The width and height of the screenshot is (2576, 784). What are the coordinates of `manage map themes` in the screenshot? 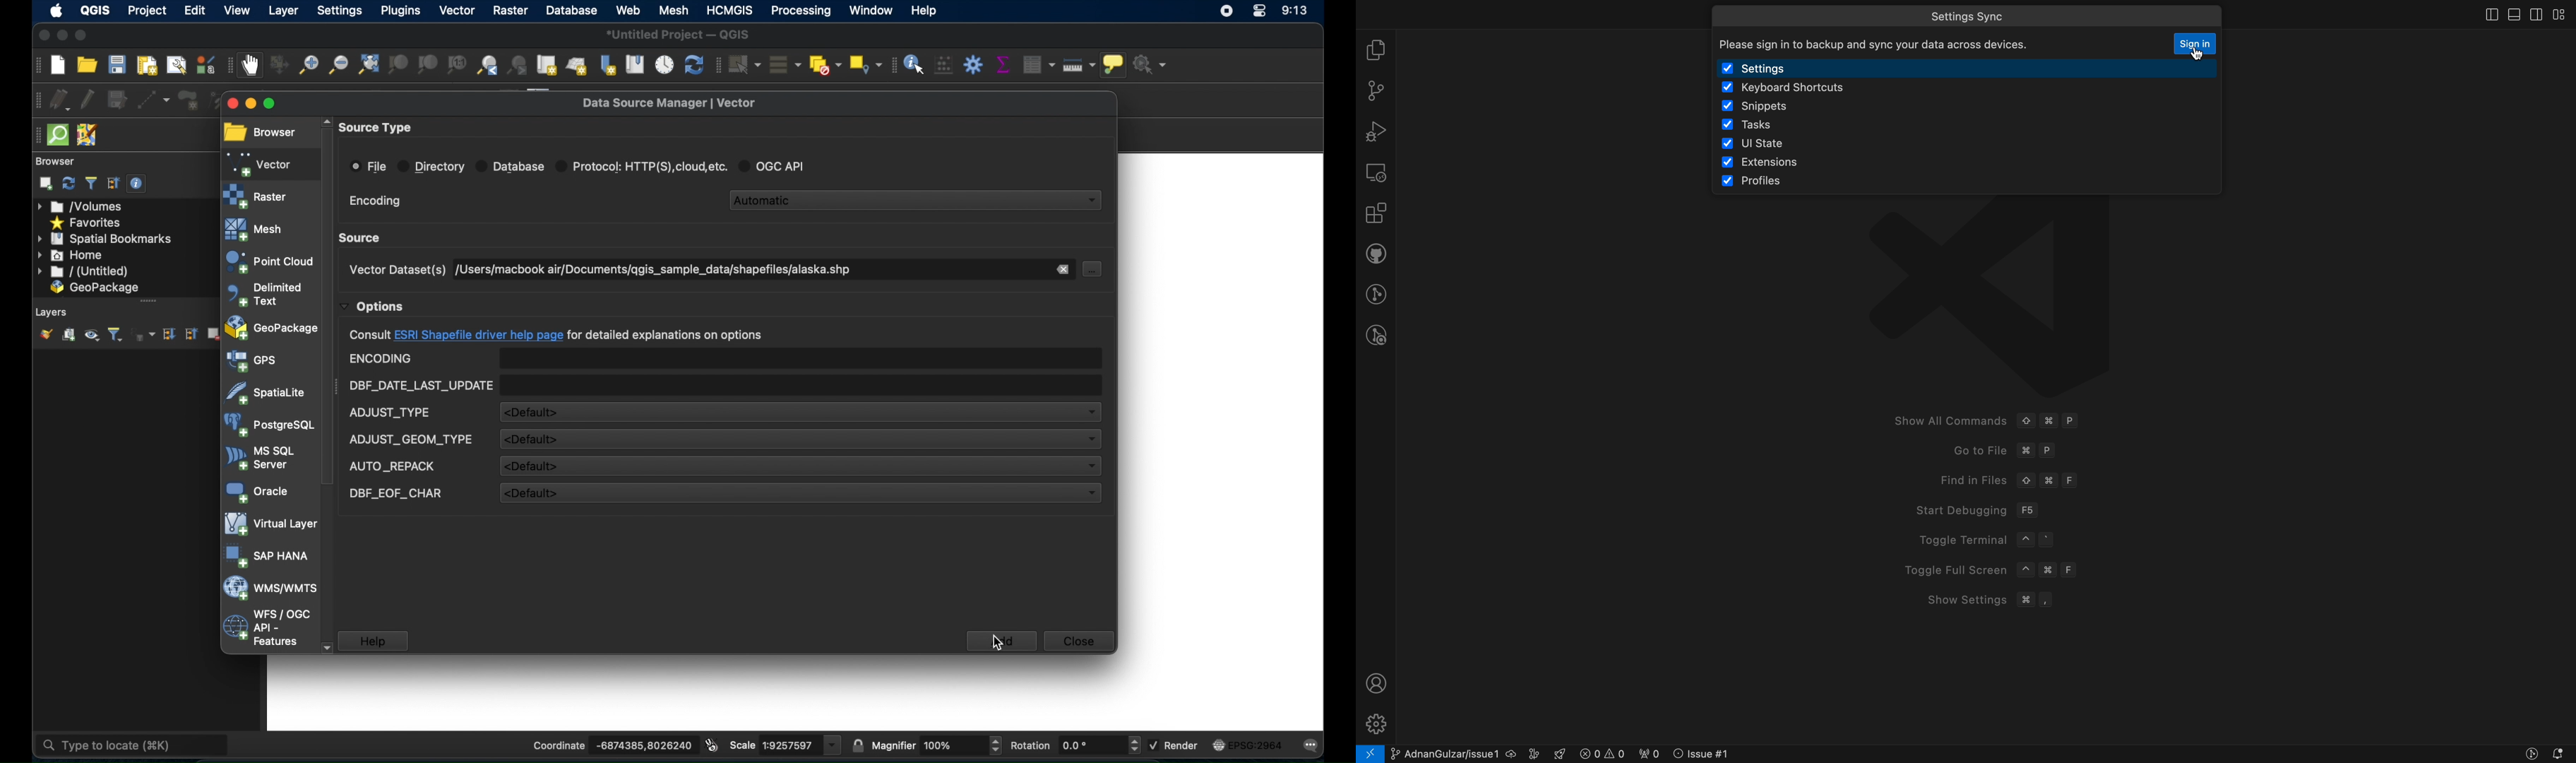 It's located at (92, 336).